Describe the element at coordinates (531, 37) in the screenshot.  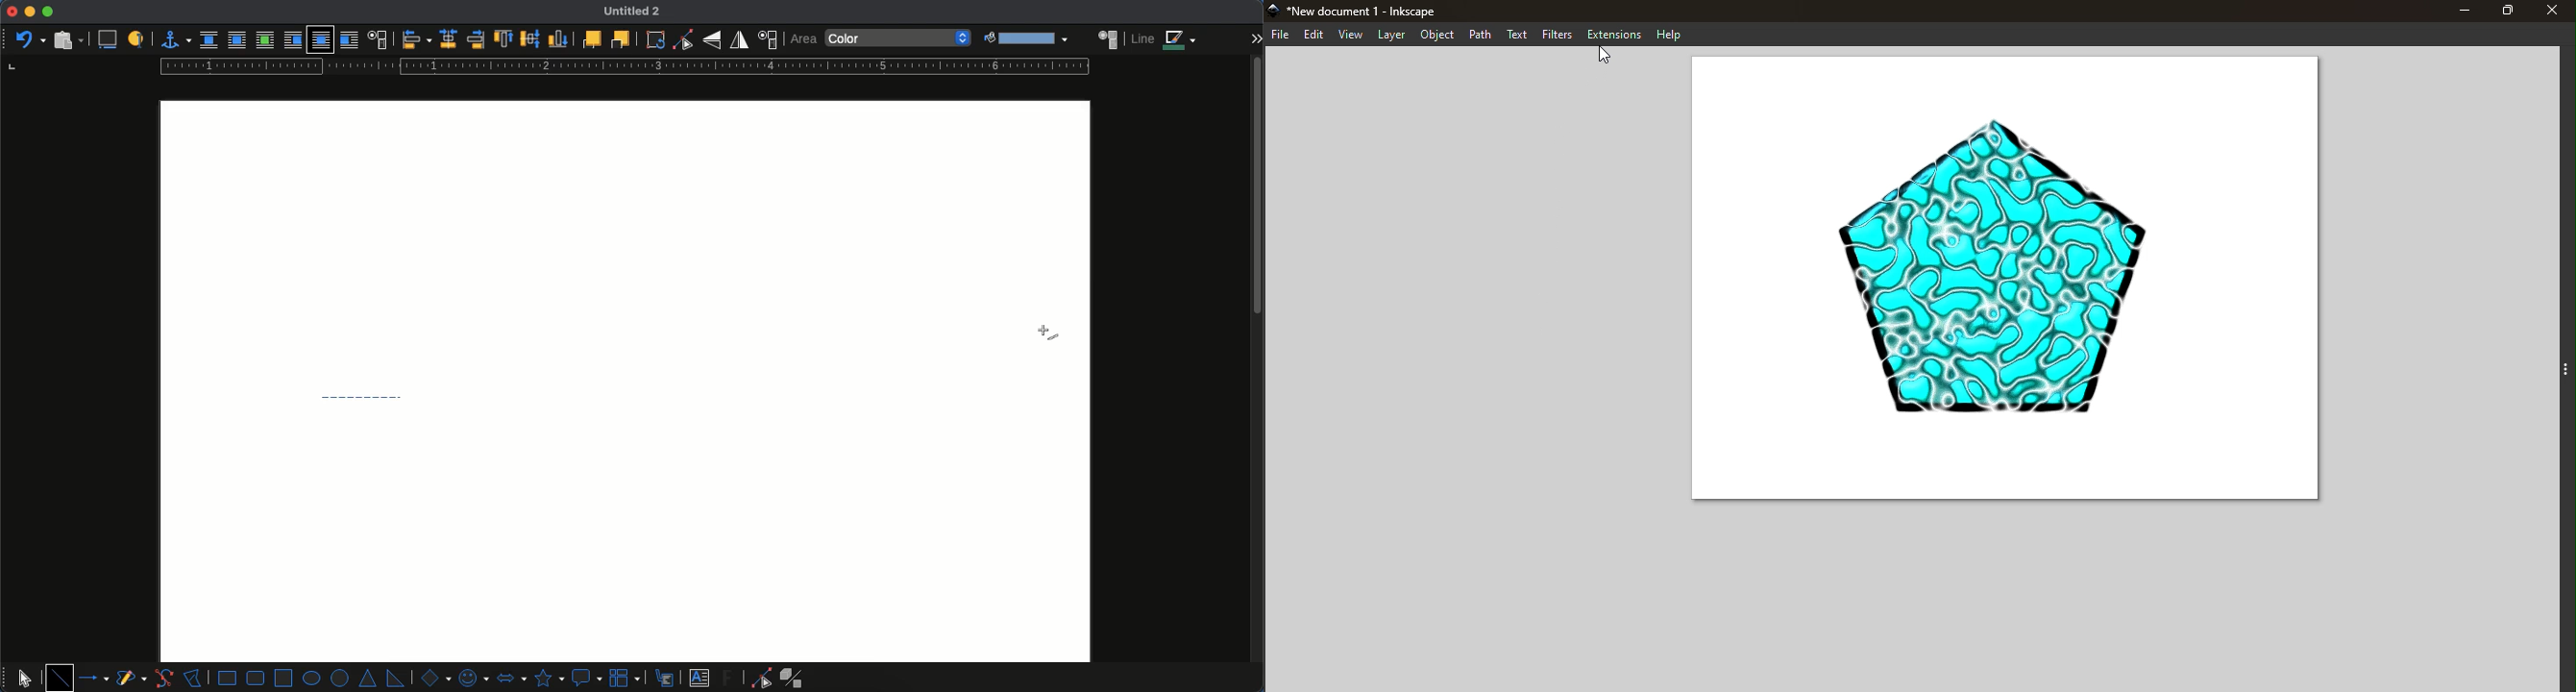
I see `center` at that location.